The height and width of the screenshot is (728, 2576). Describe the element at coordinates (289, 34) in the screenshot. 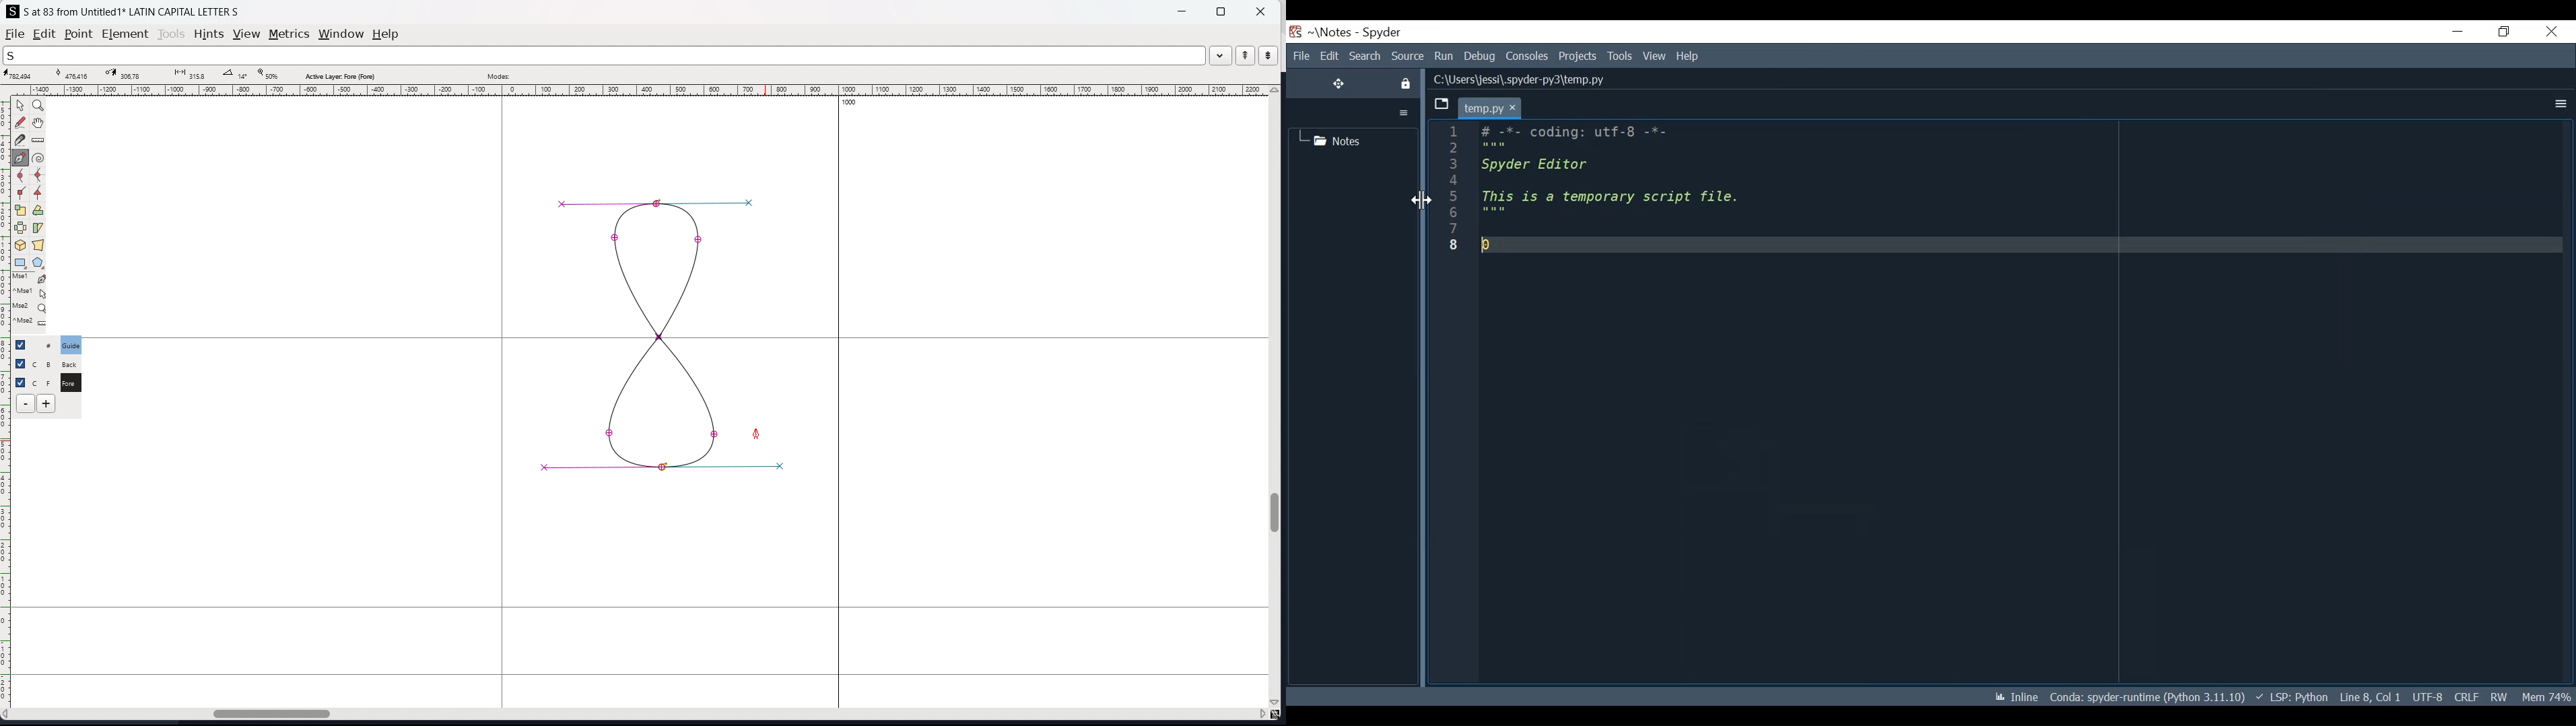

I see `metrics` at that location.